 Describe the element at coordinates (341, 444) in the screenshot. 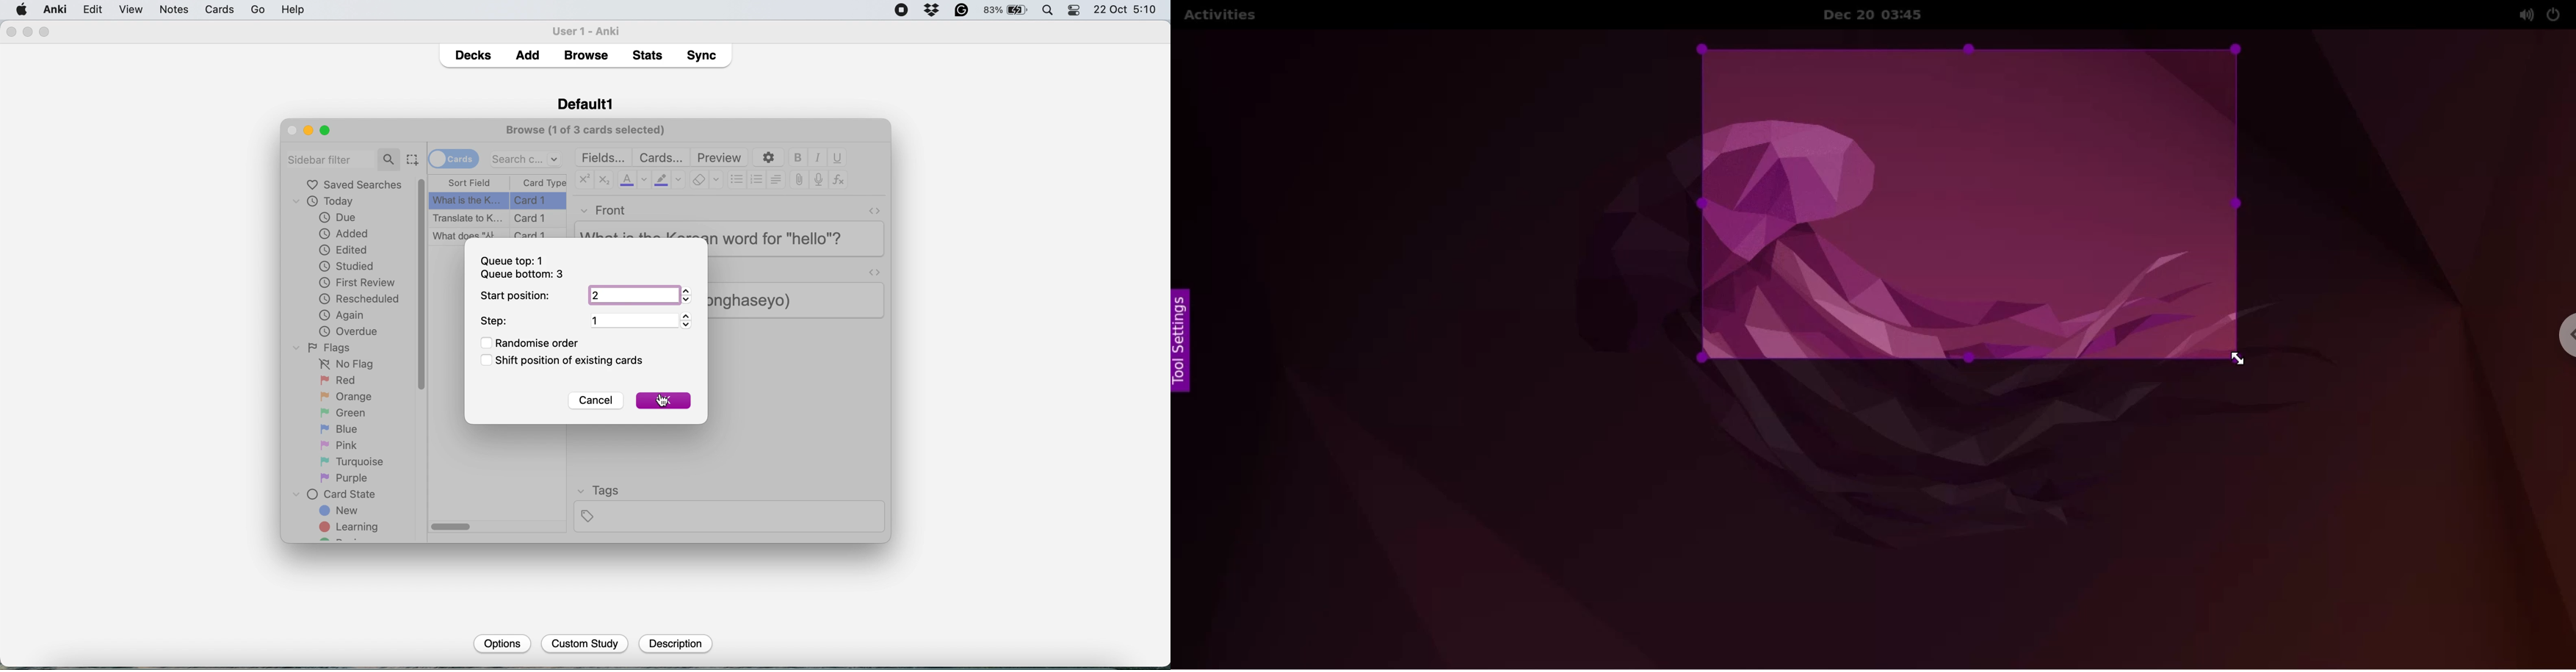

I see `pink` at that location.